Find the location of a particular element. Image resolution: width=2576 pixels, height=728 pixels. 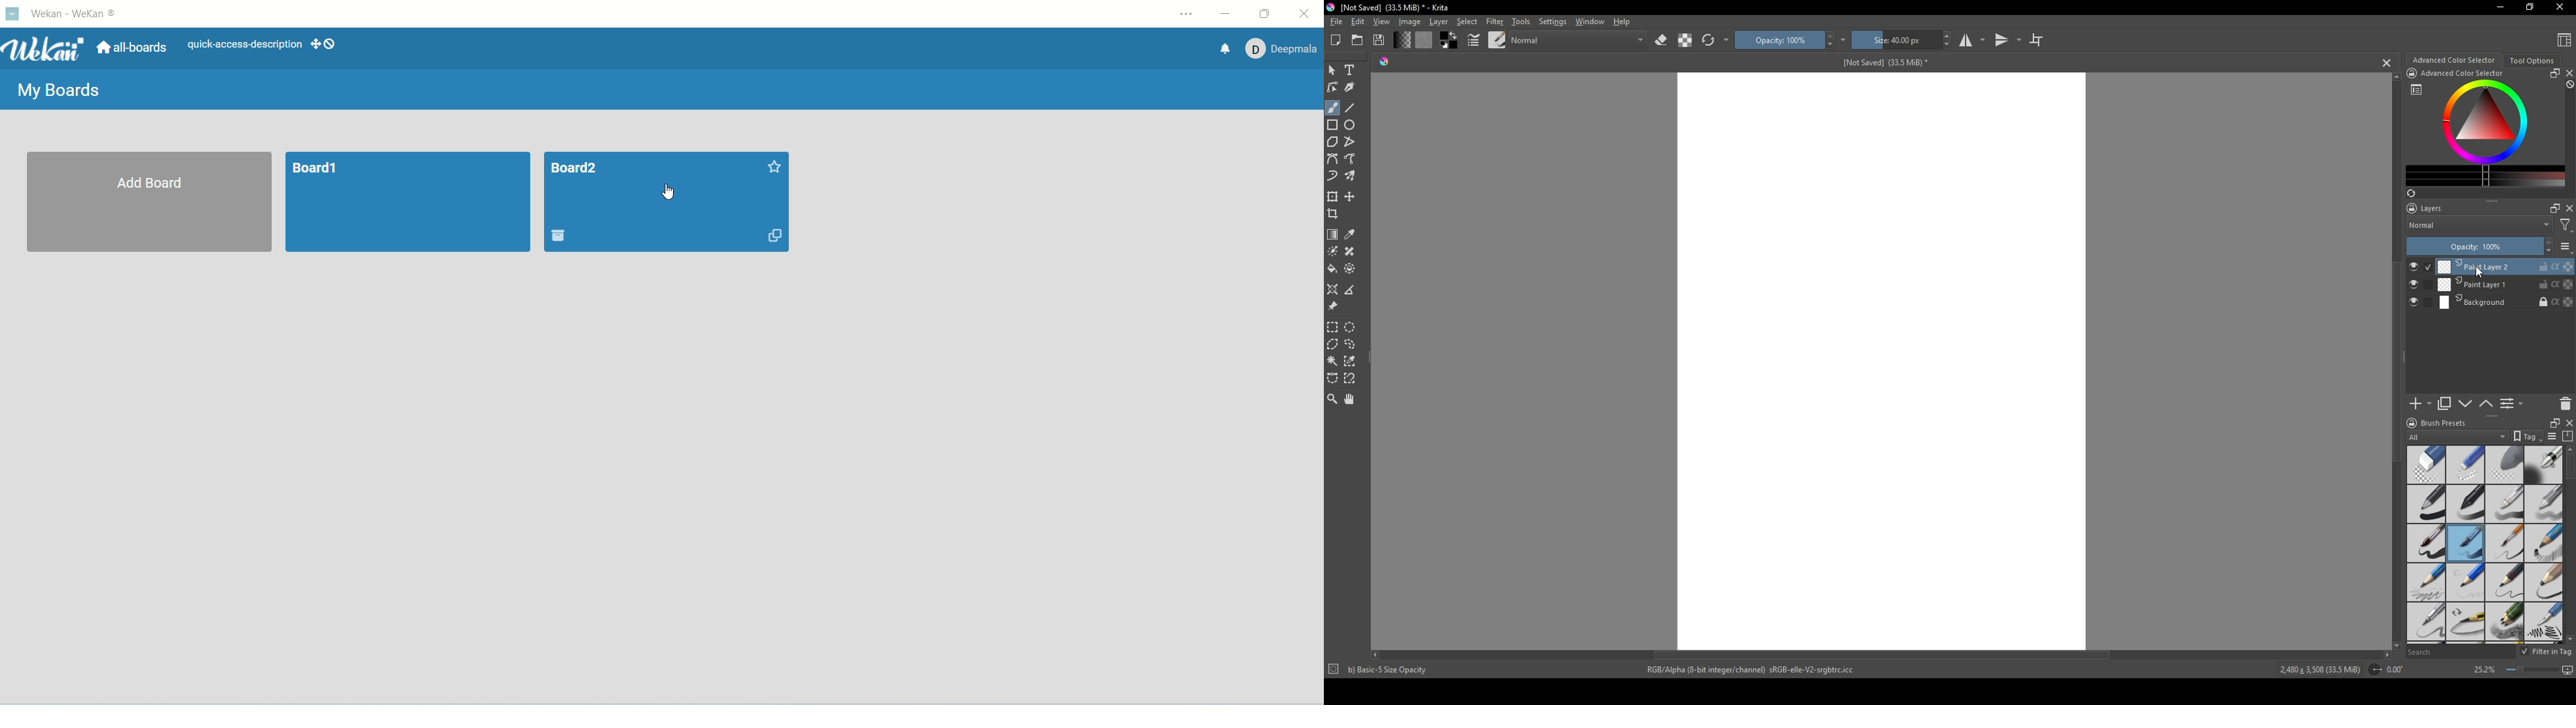

smart patch is located at coordinates (1352, 251).